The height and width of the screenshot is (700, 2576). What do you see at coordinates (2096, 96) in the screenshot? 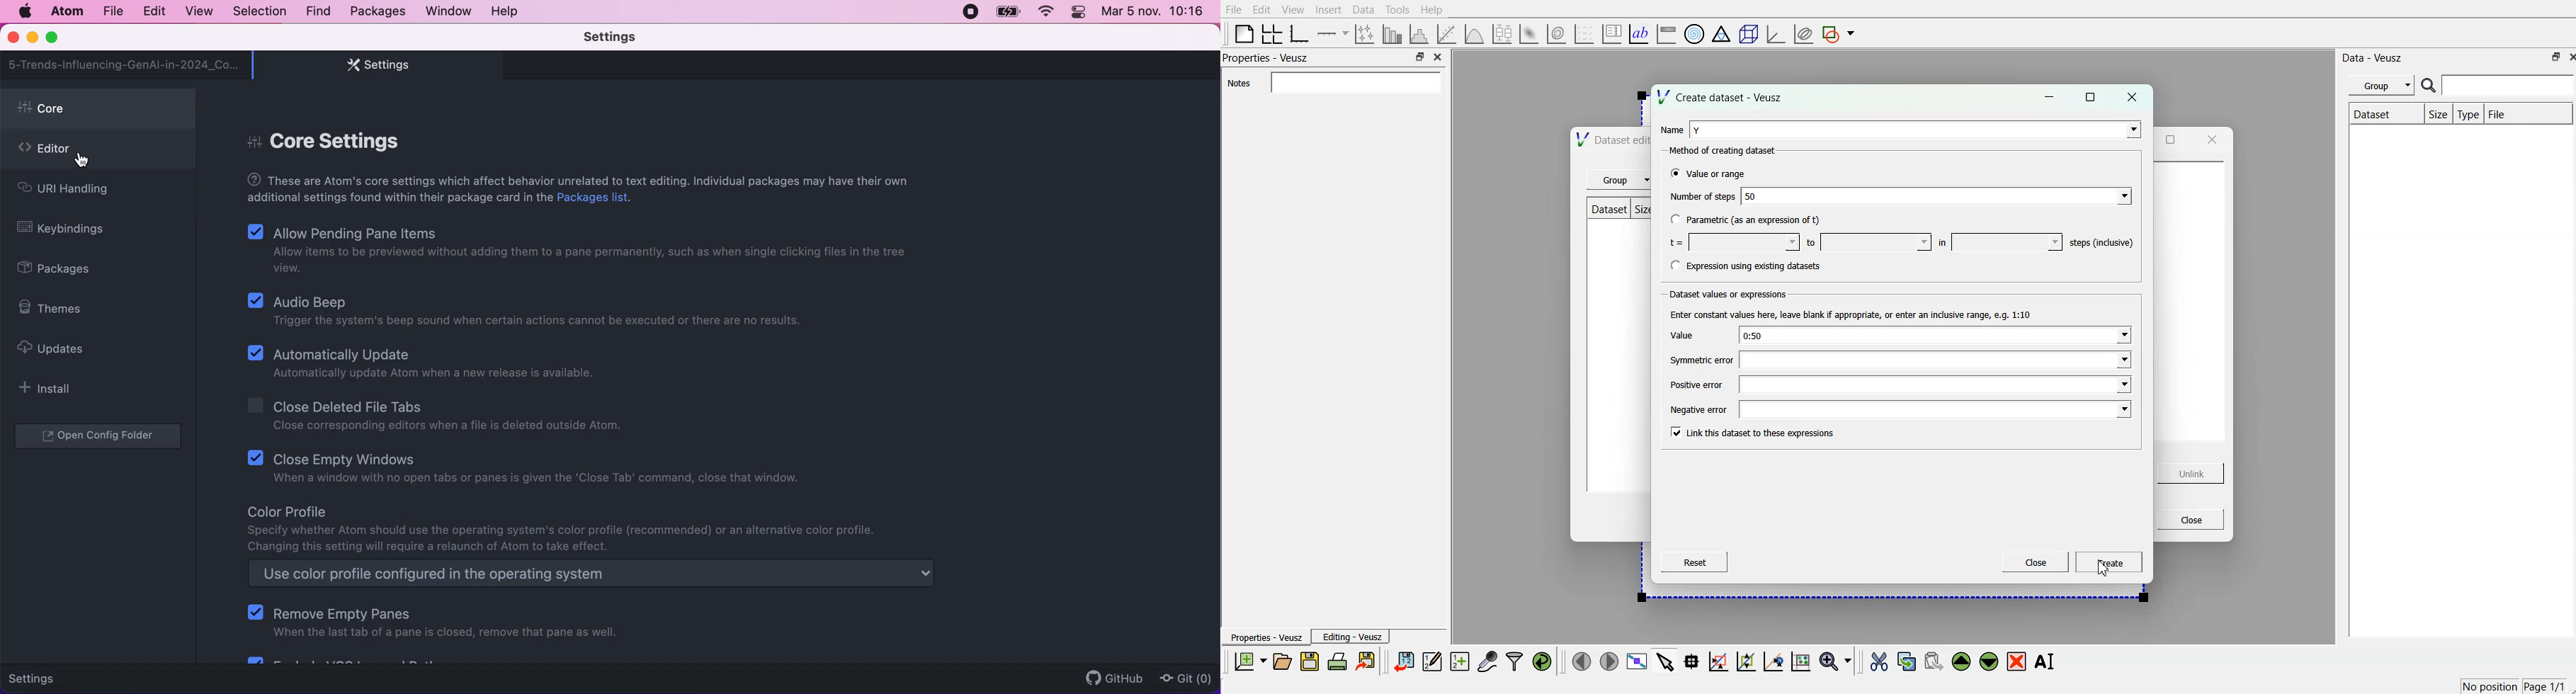
I see `maximise` at bounding box center [2096, 96].